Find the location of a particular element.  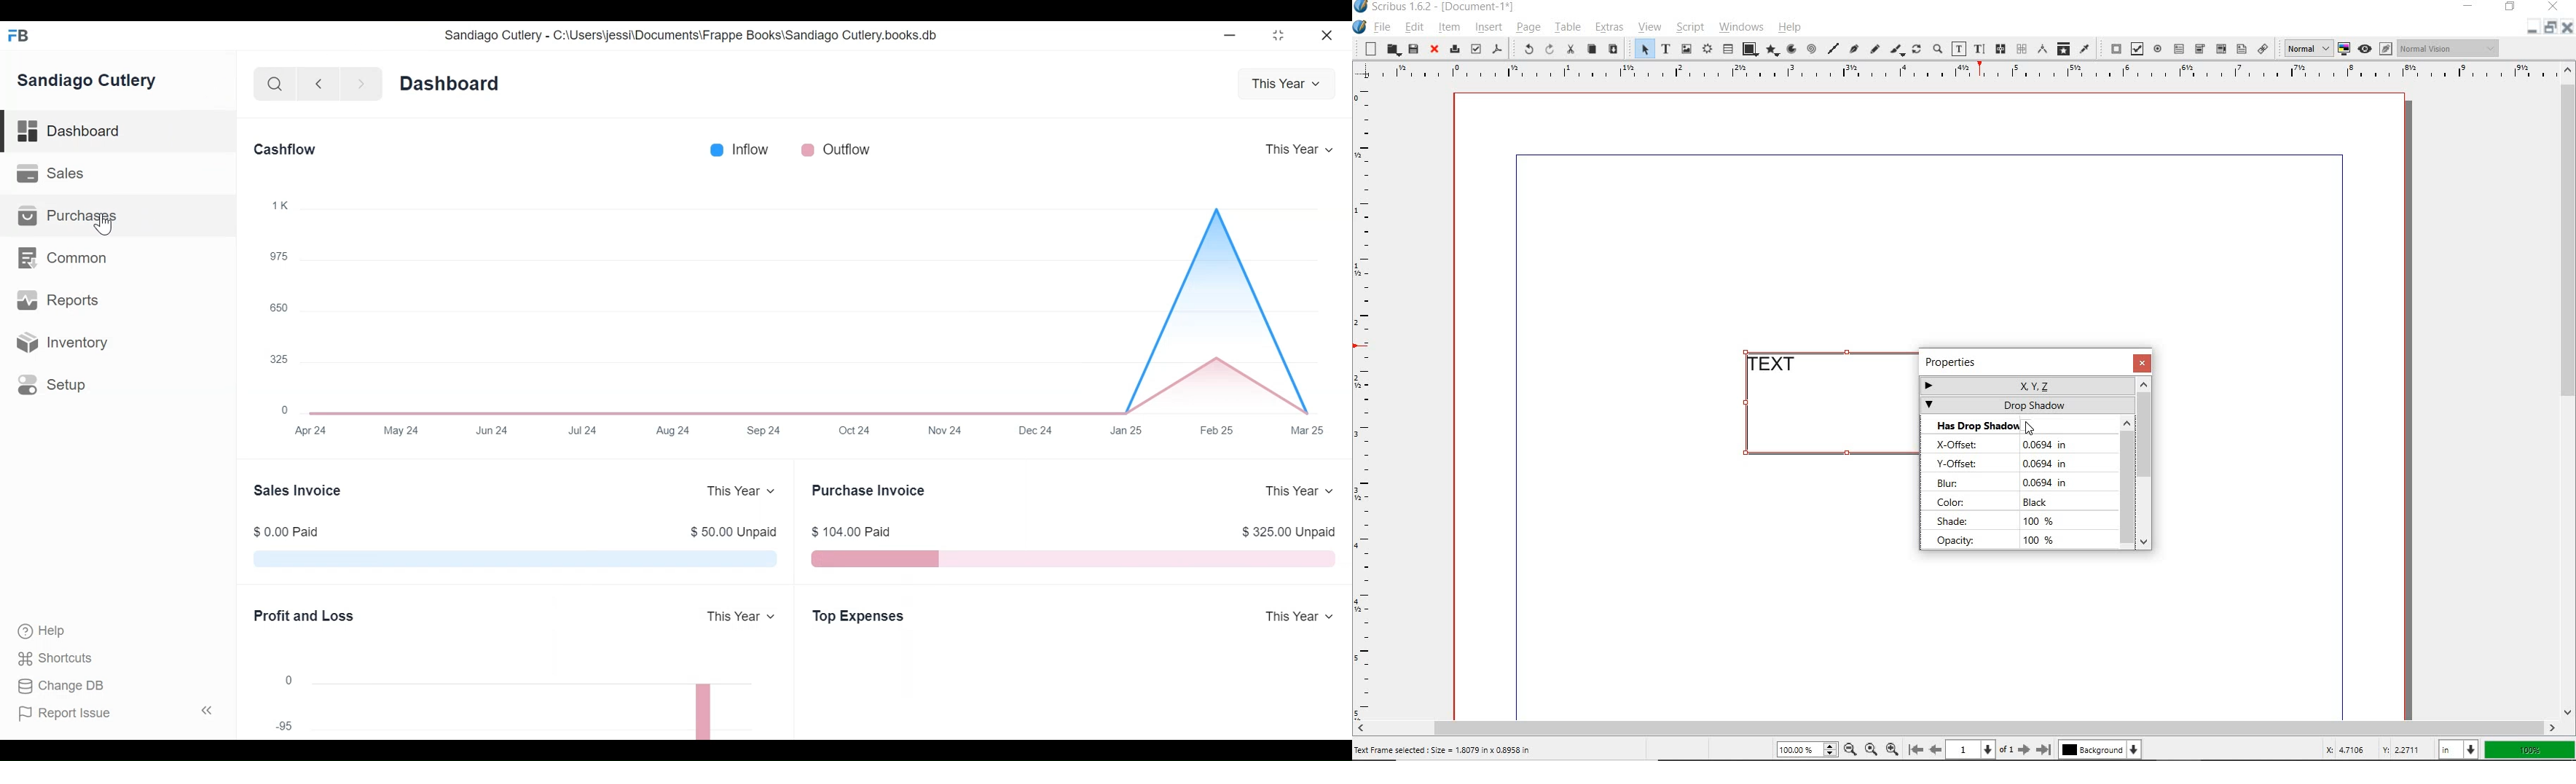

Top Expenses is located at coordinates (865, 617).